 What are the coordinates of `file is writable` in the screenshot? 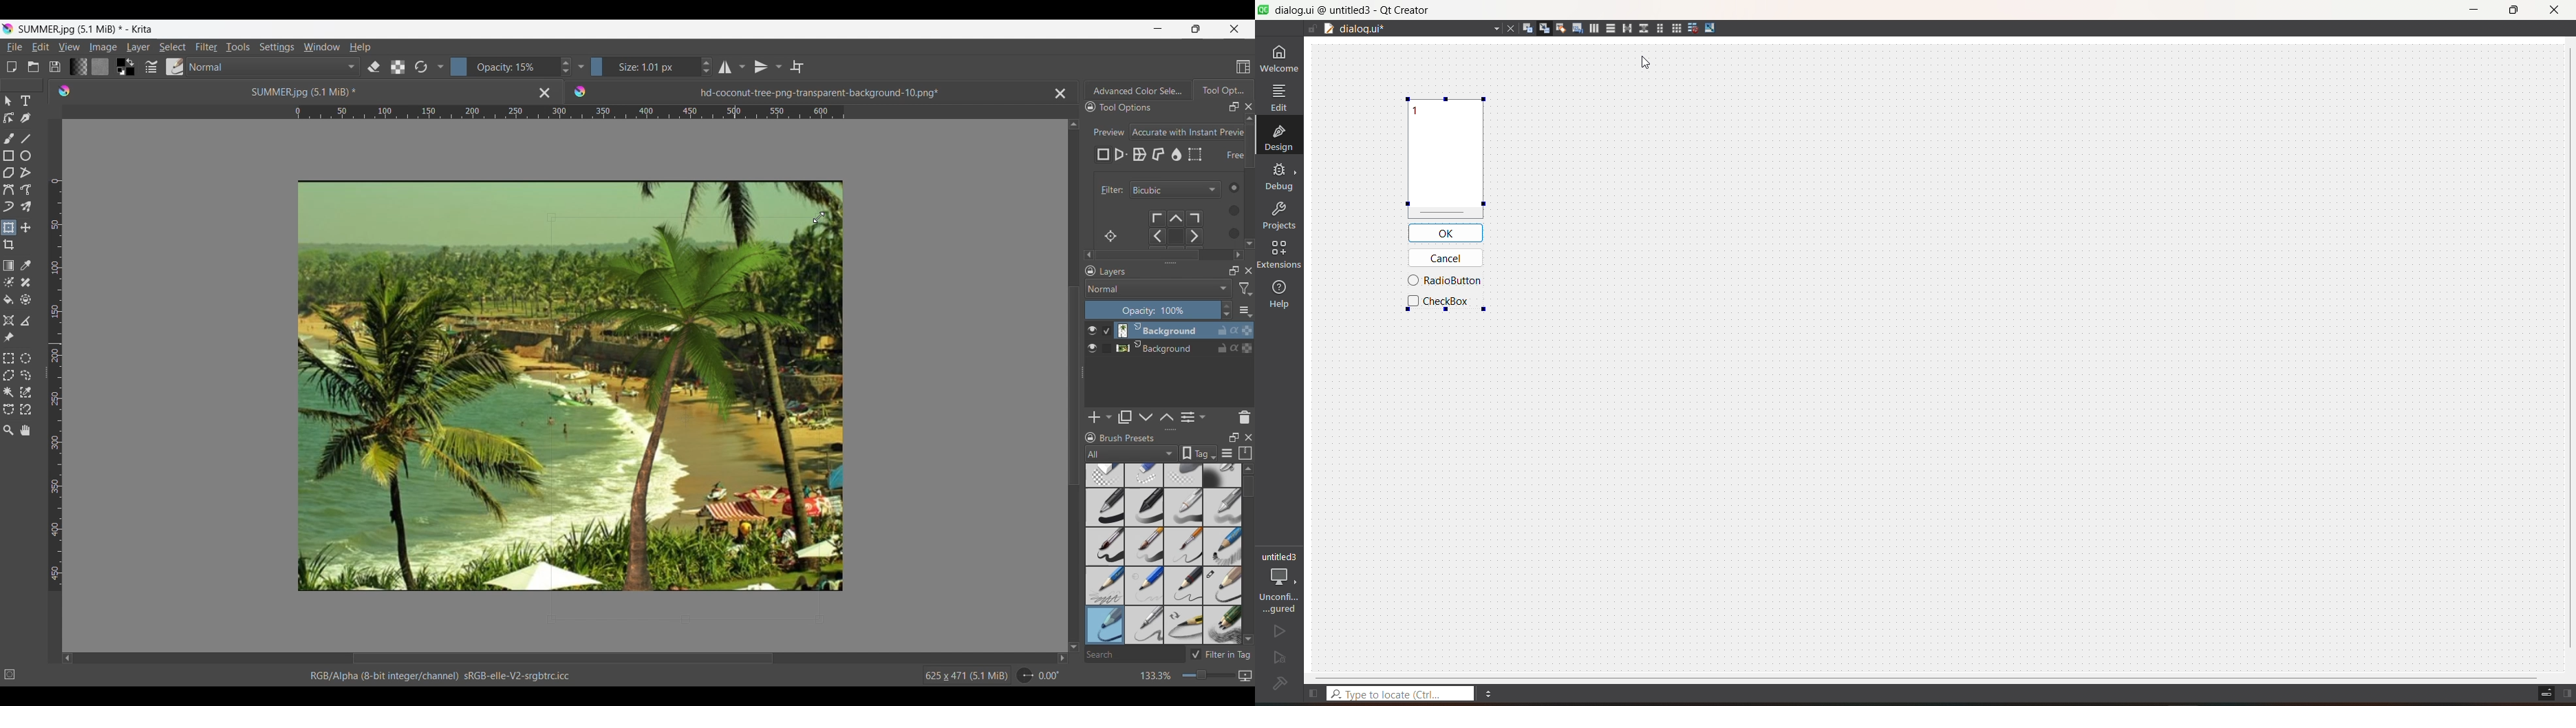 It's located at (1311, 30).